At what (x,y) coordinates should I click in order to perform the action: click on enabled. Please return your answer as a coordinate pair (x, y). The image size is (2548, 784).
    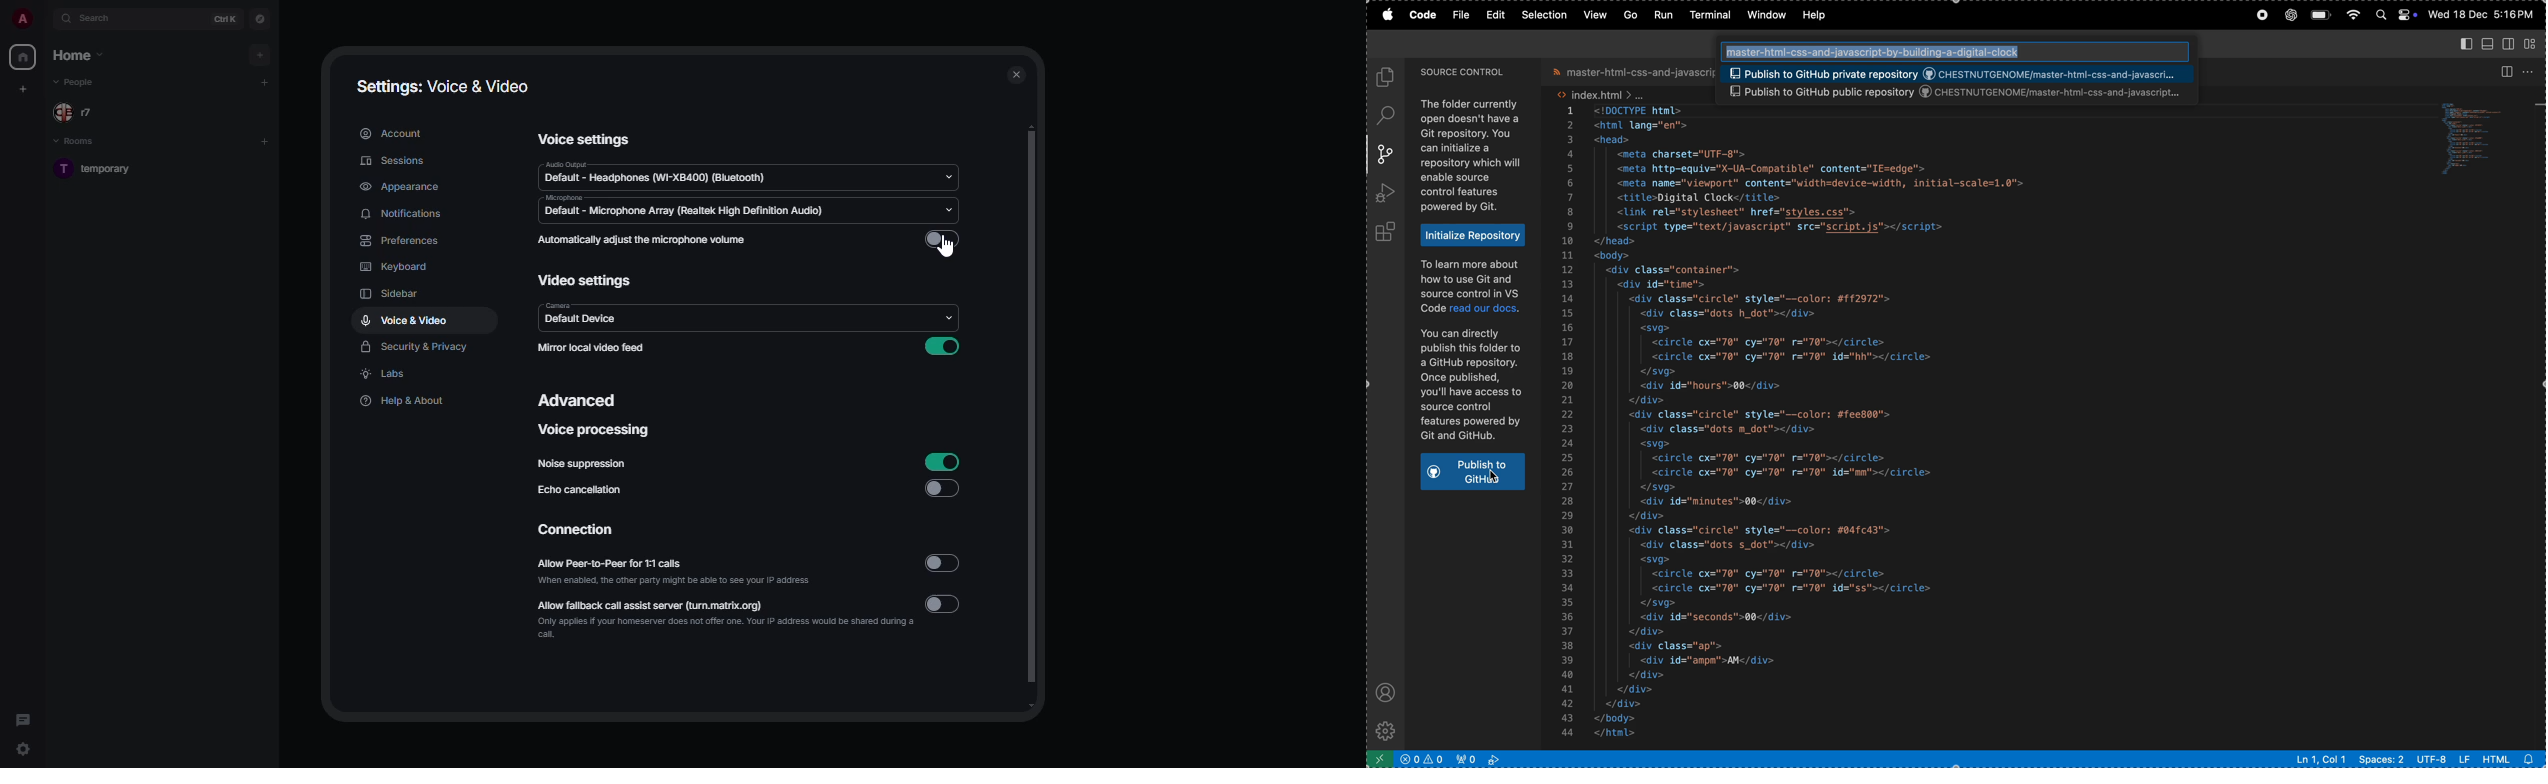
    Looking at the image, I should click on (943, 461).